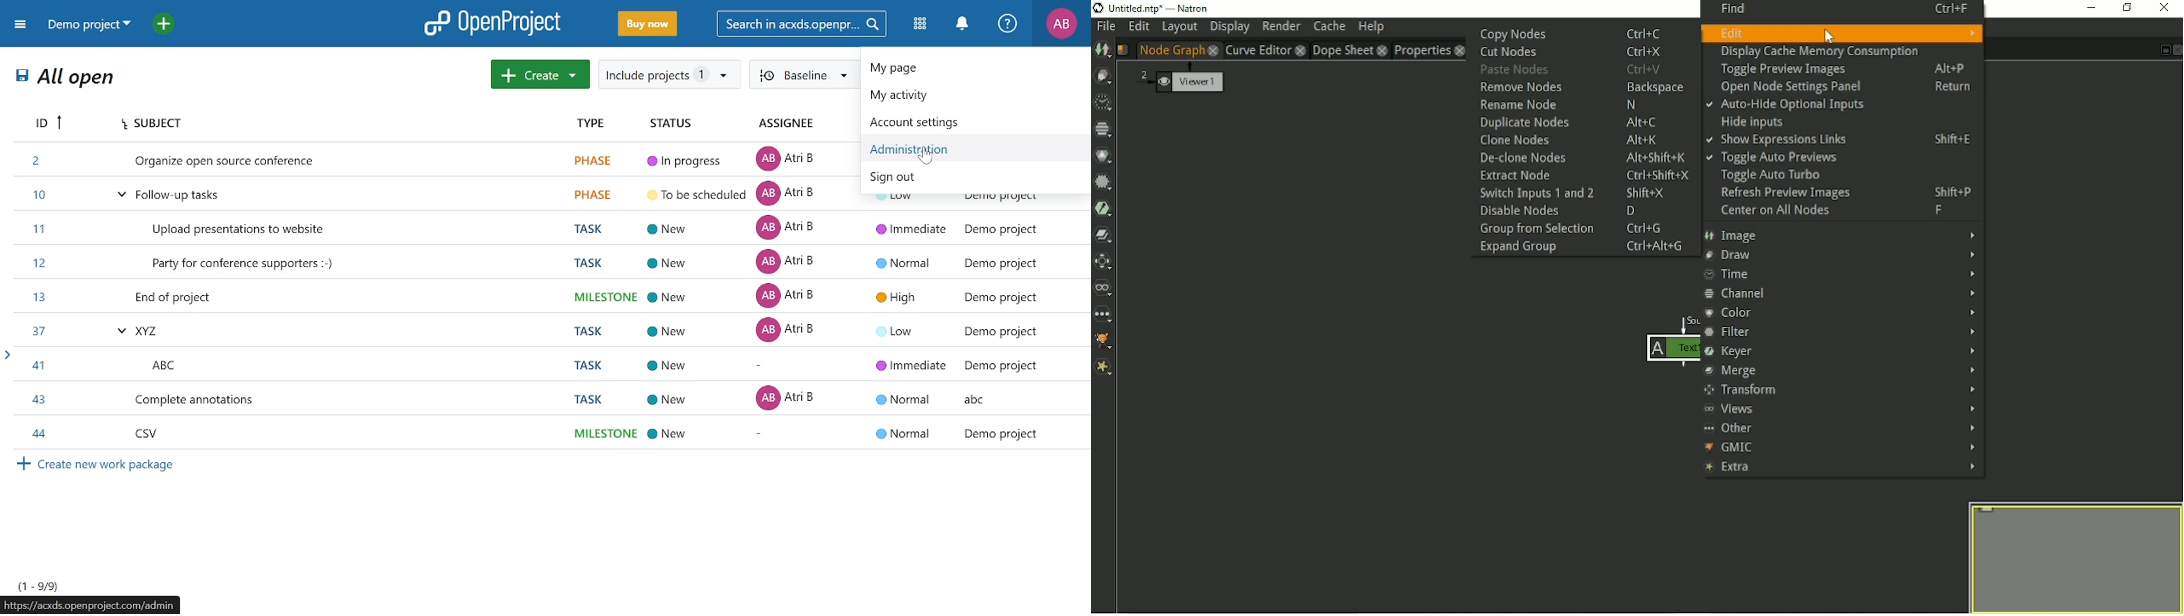 The height and width of the screenshot is (616, 2184). I want to click on OpenProject logo, so click(494, 22).